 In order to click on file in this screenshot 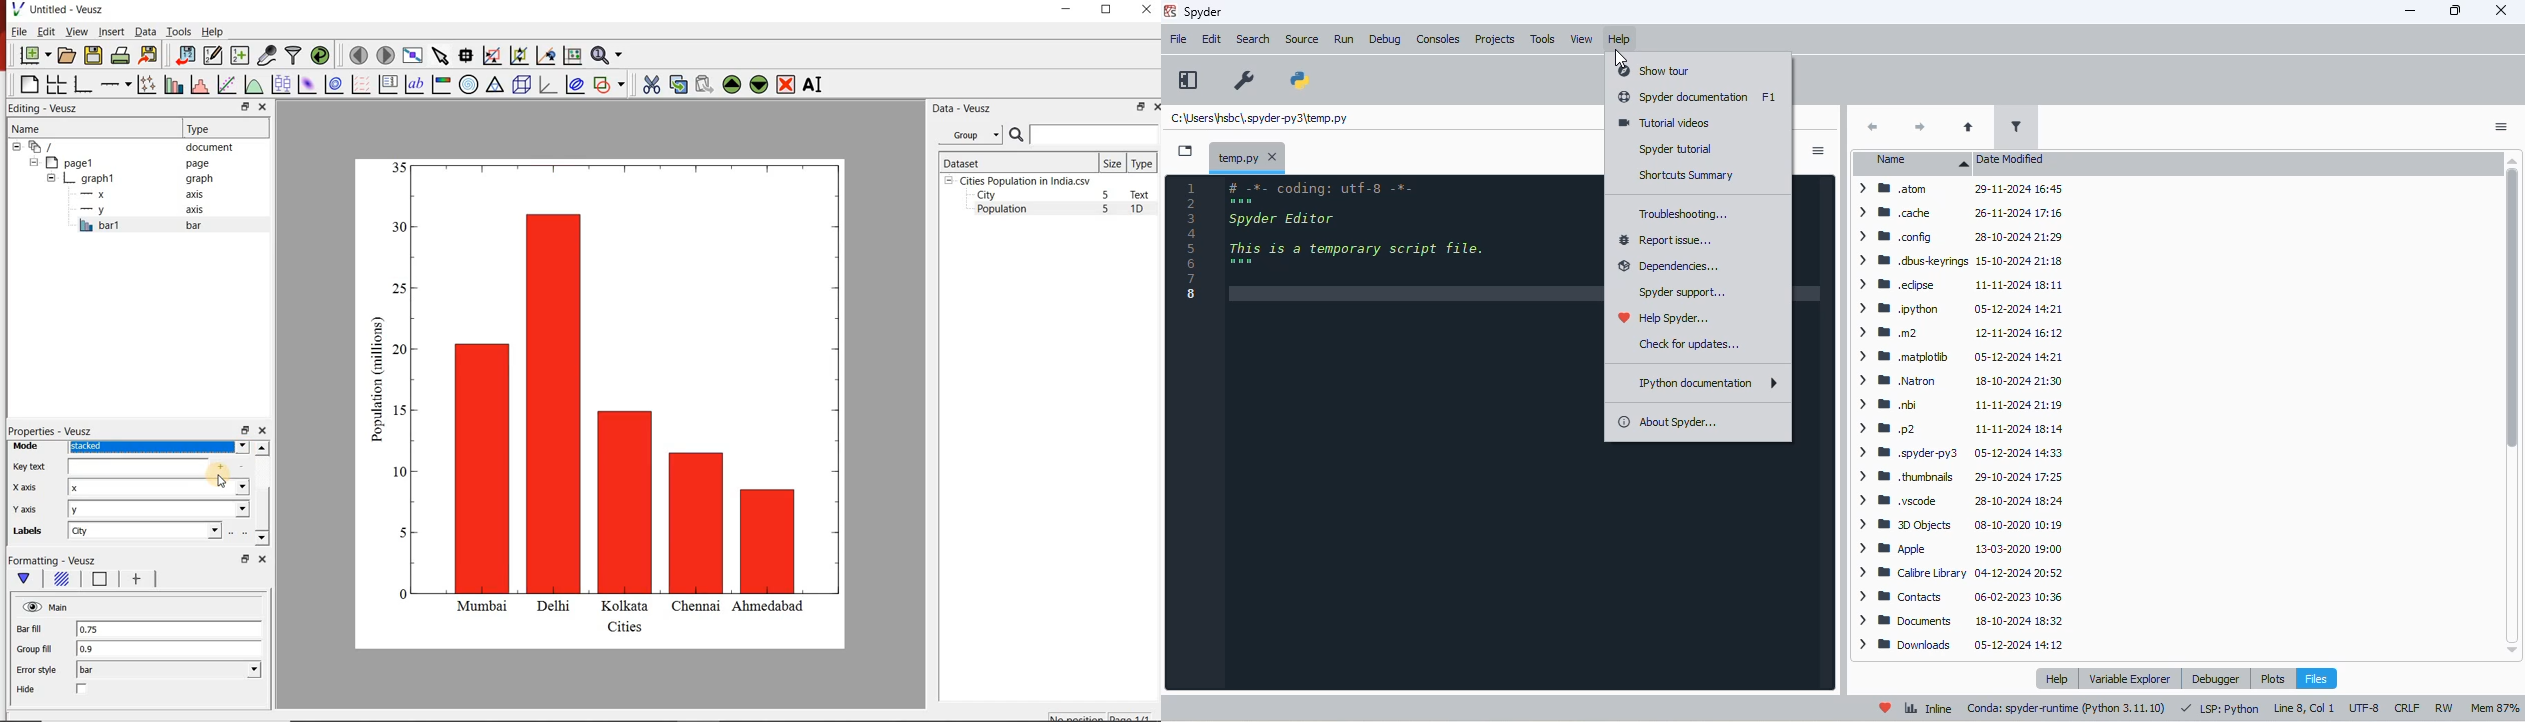, I will do `click(1180, 39)`.